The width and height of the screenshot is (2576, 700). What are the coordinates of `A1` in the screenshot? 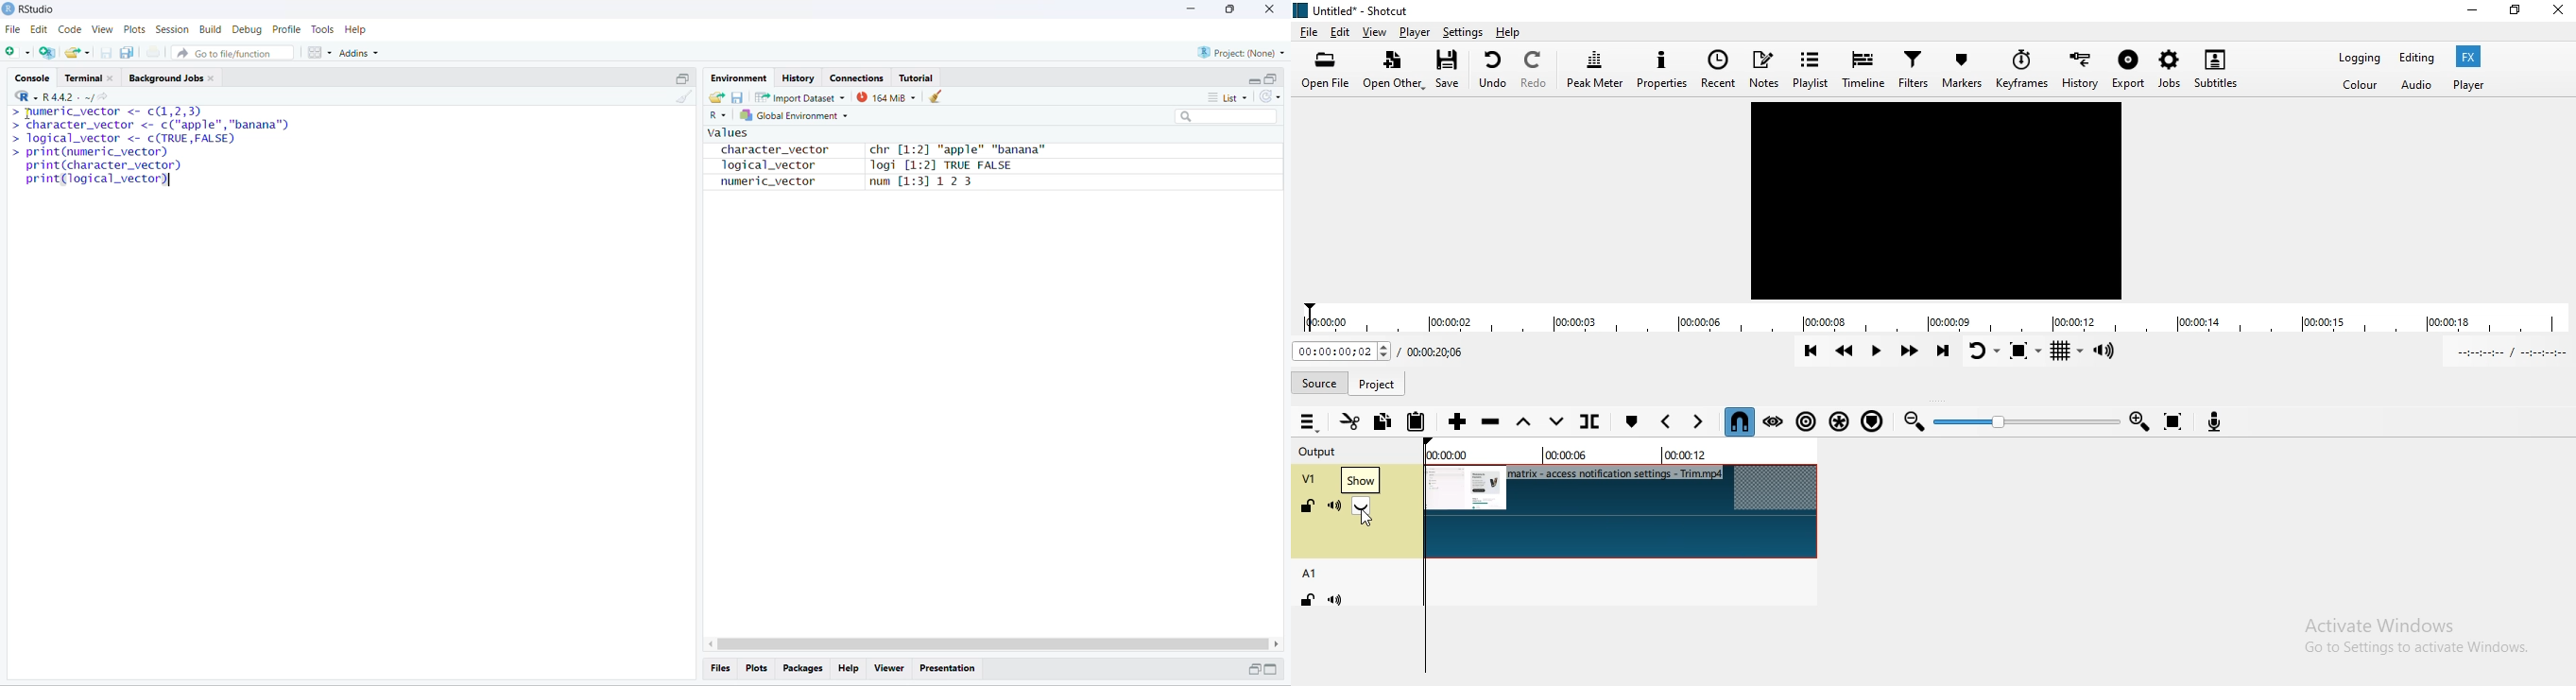 It's located at (1317, 570).